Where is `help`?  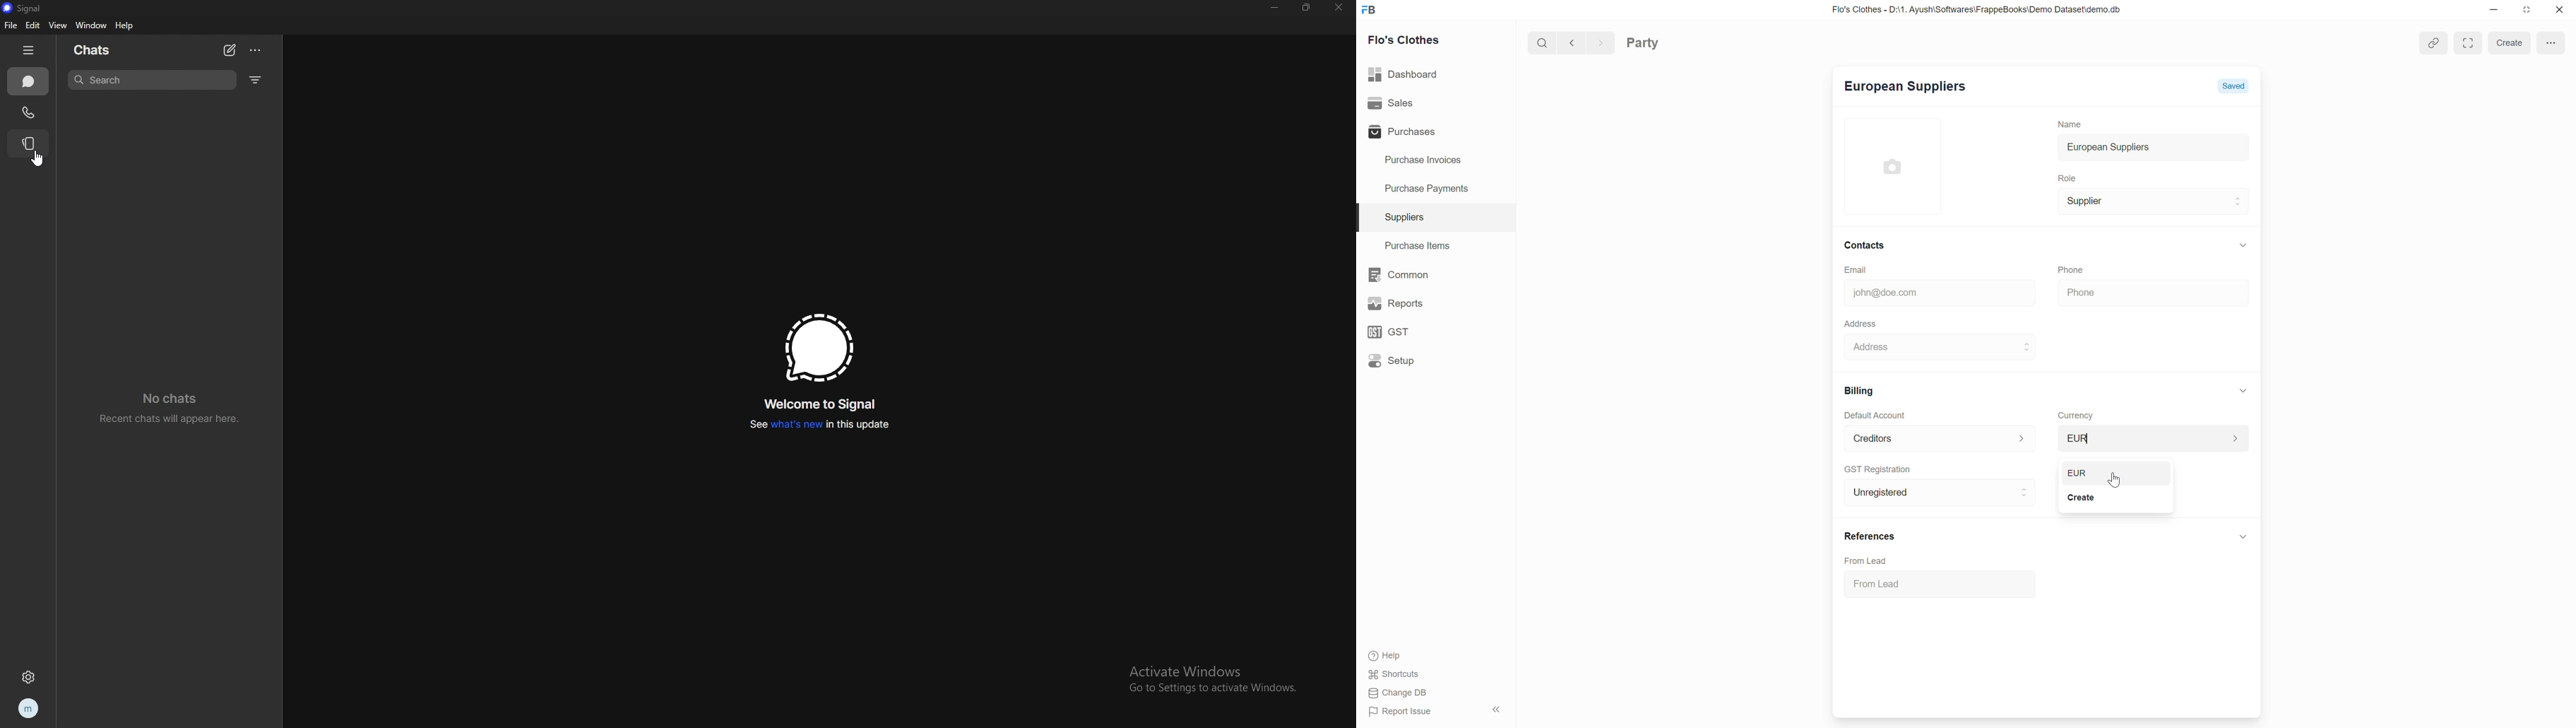 help is located at coordinates (125, 26).